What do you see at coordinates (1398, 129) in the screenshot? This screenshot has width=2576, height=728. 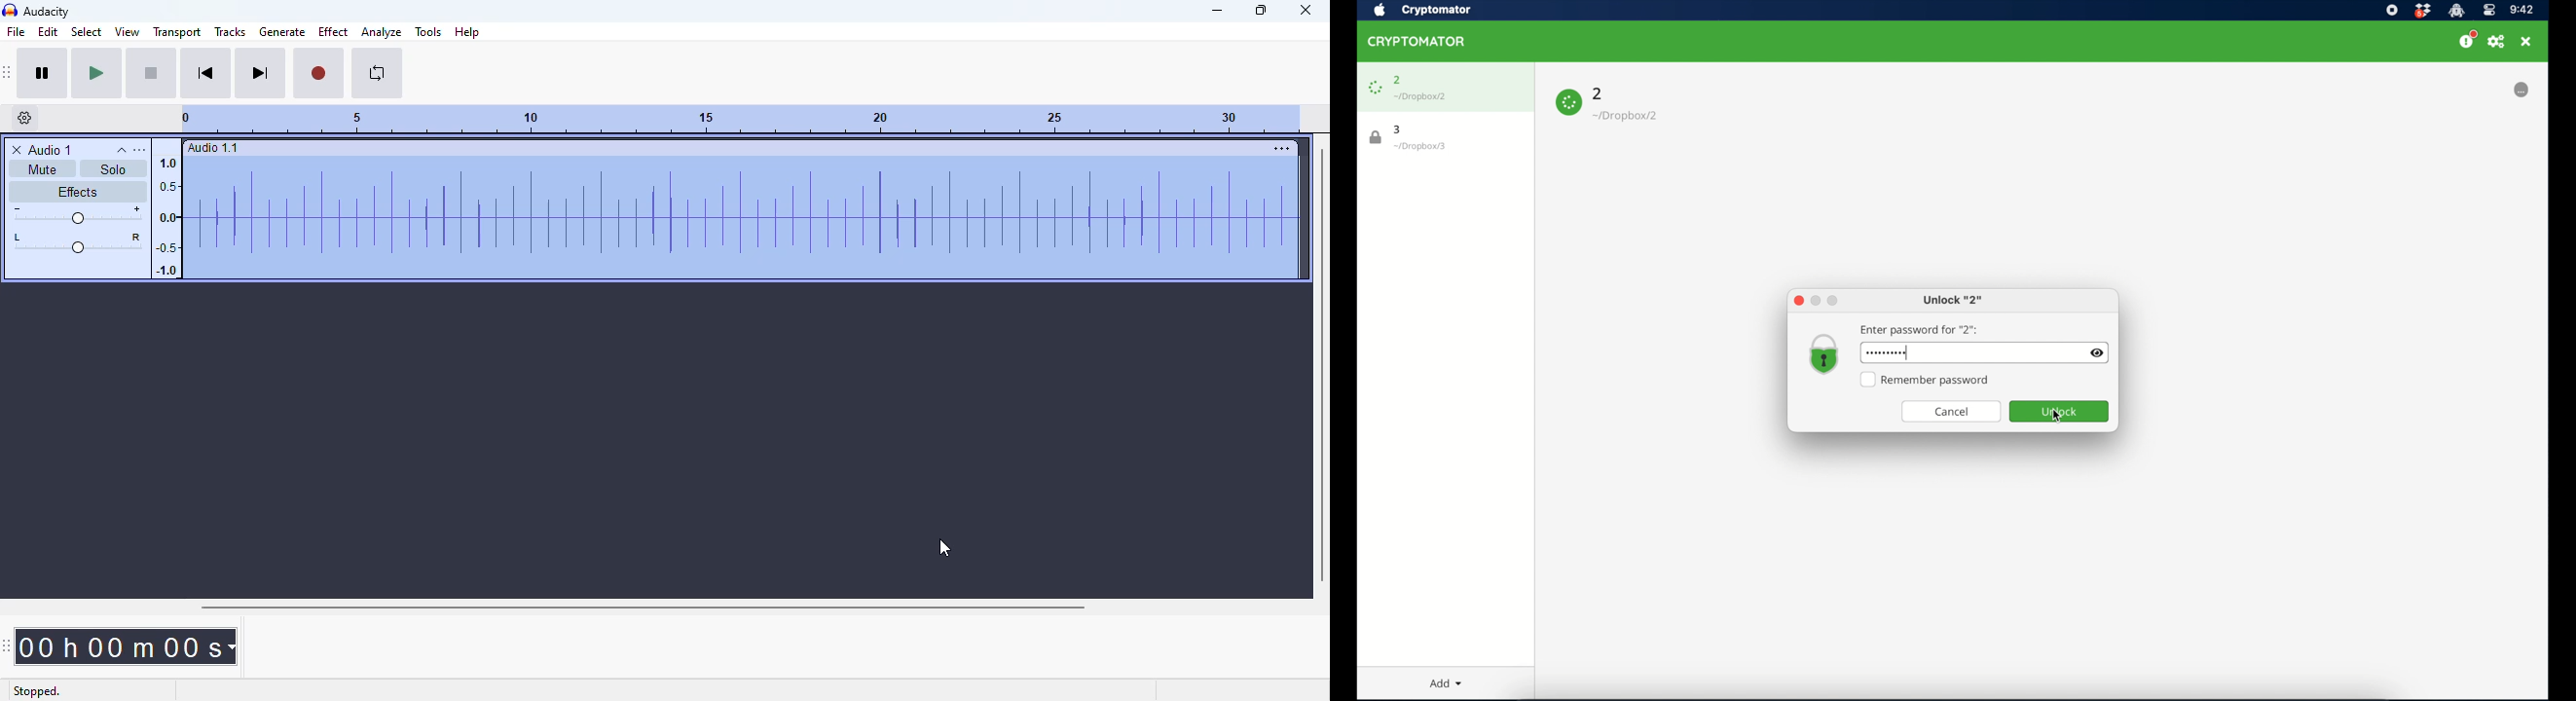 I see `3` at bounding box center [1398, 129].